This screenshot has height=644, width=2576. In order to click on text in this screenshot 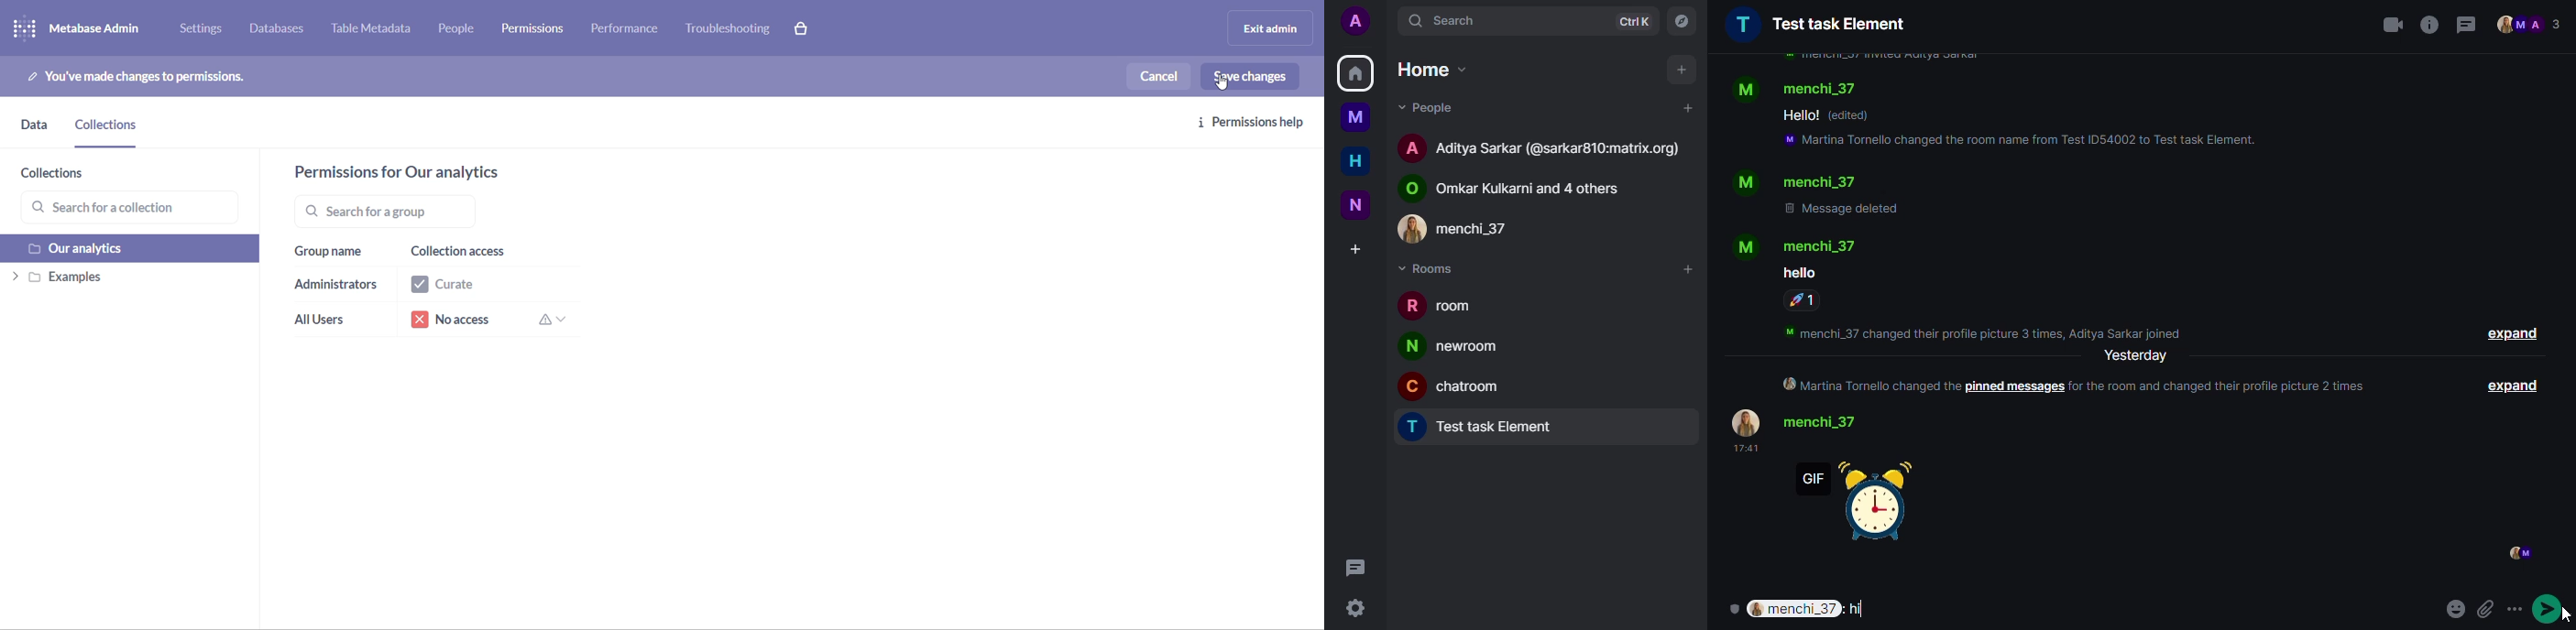, I will do `click(1799, 272)`.